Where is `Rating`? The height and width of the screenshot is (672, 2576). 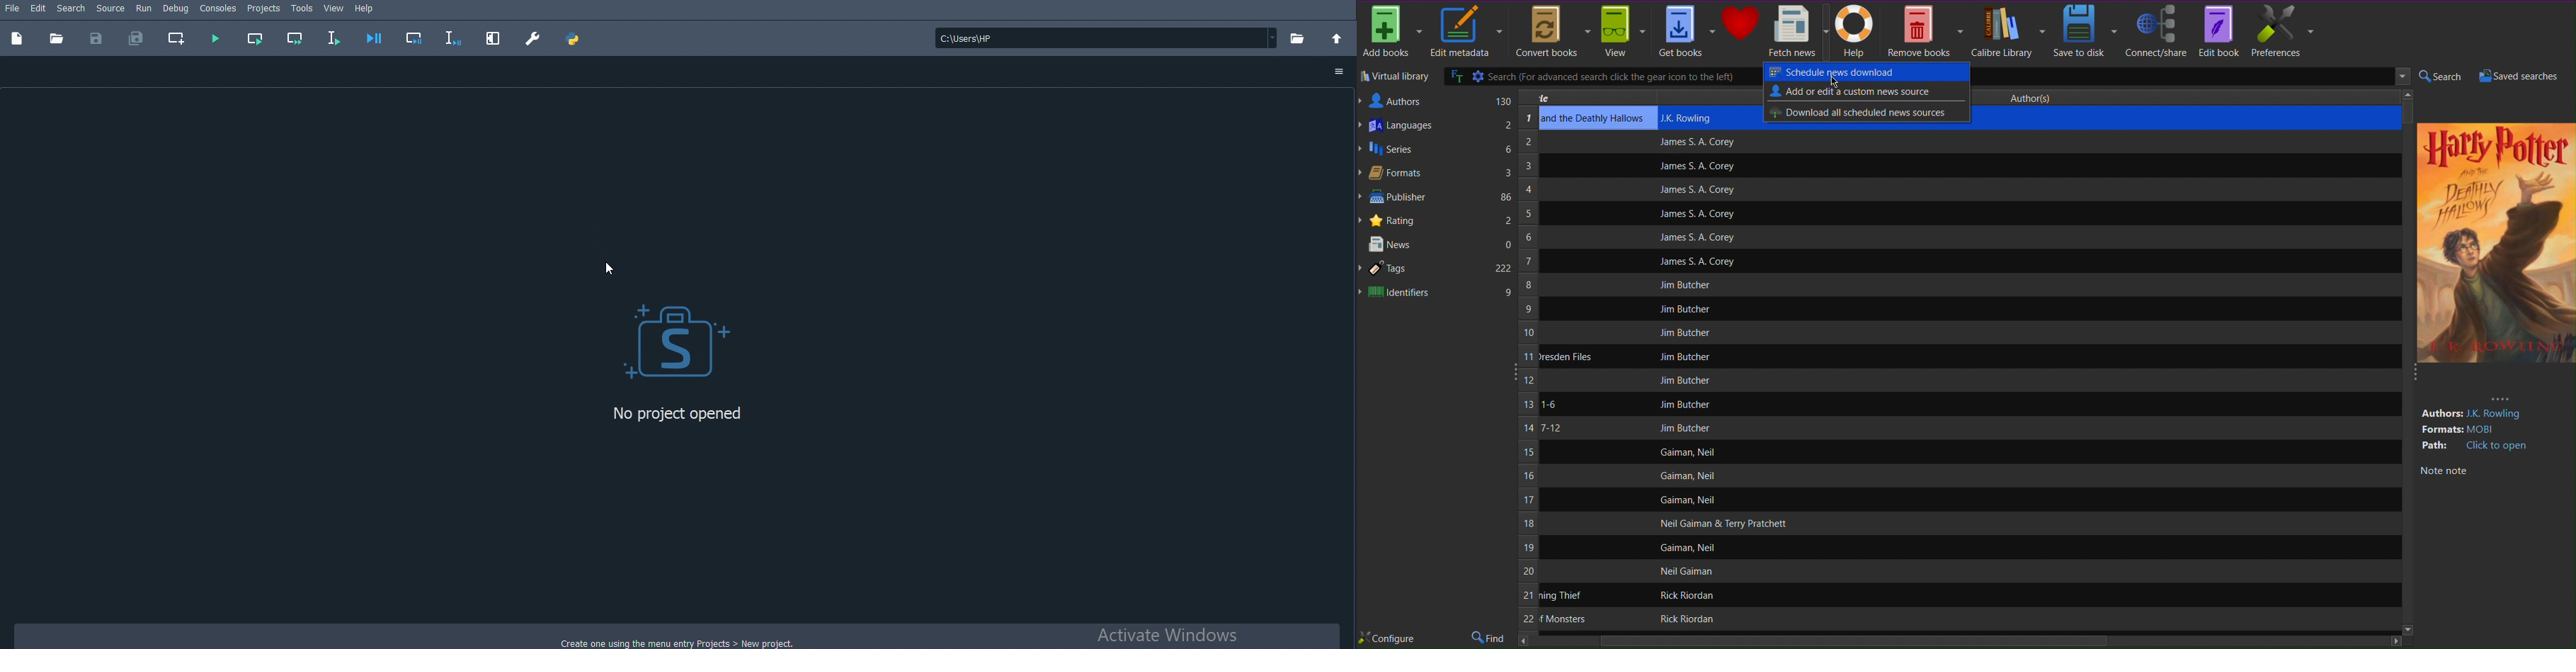
Rating is located at coordinates (1437, 220).